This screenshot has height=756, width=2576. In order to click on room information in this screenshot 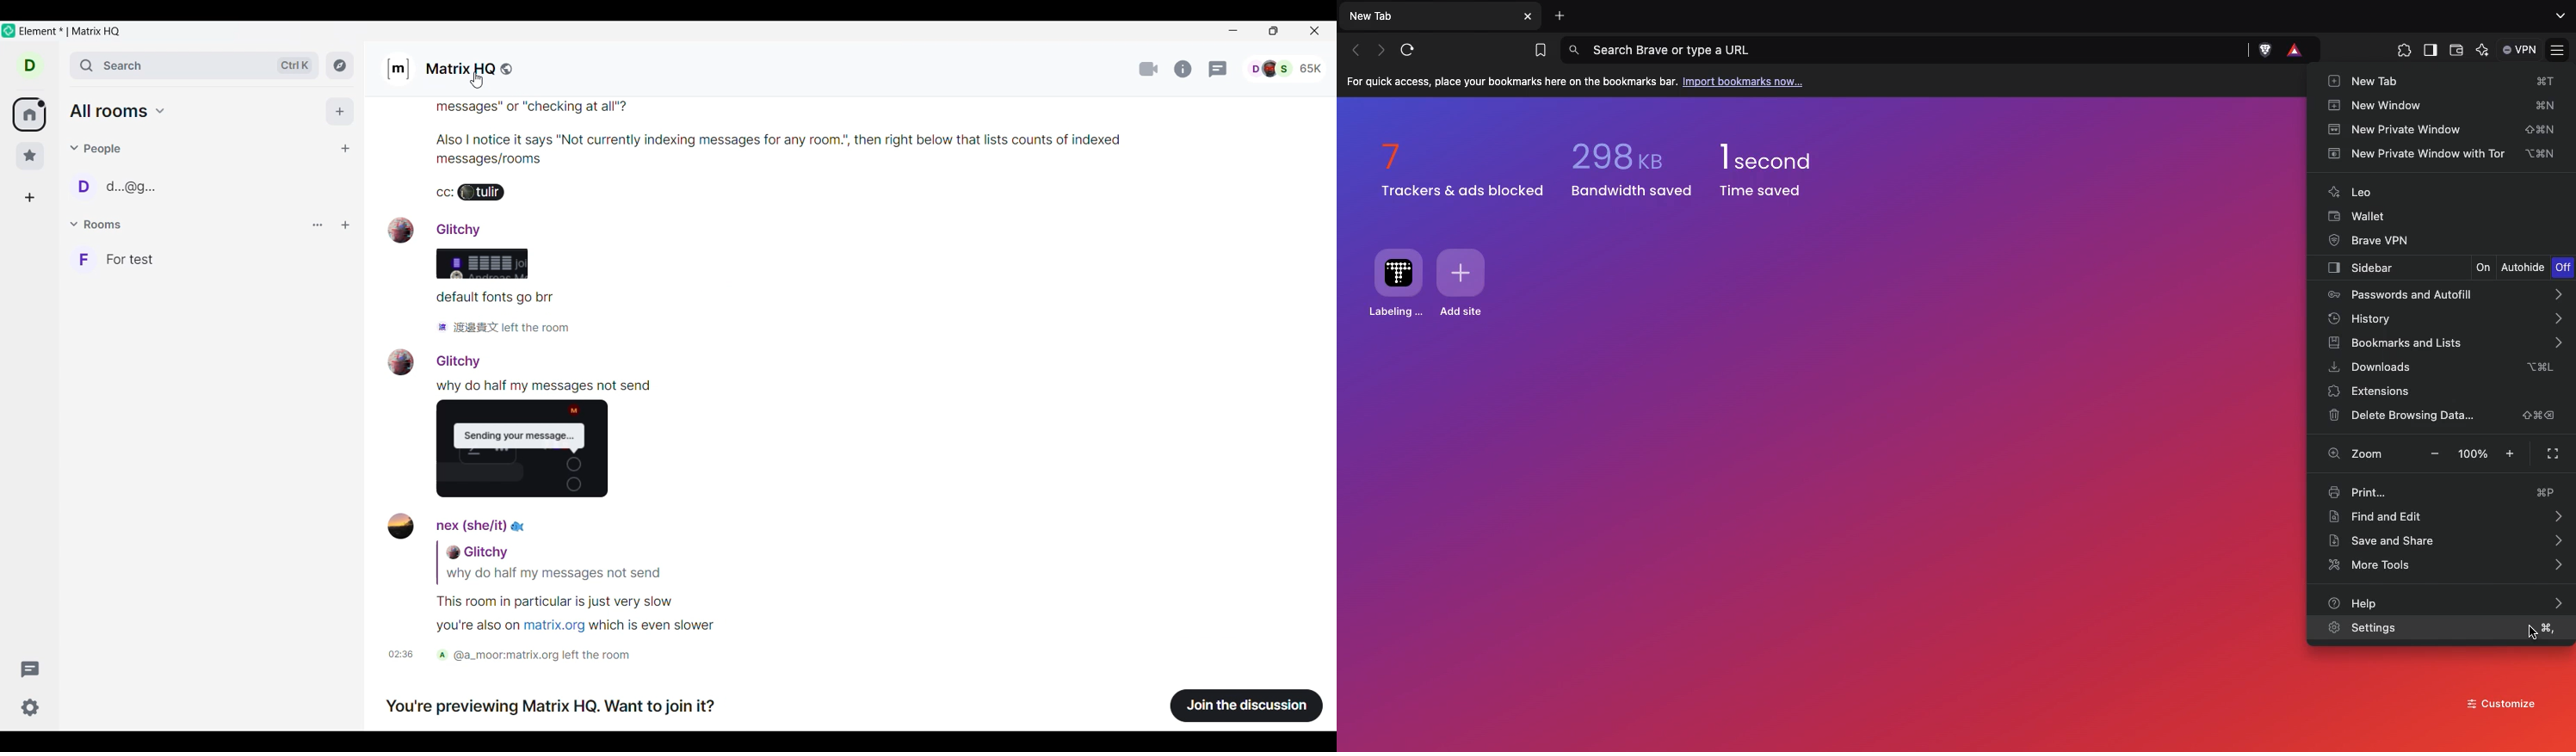, I will do `click(1186, 69)`.